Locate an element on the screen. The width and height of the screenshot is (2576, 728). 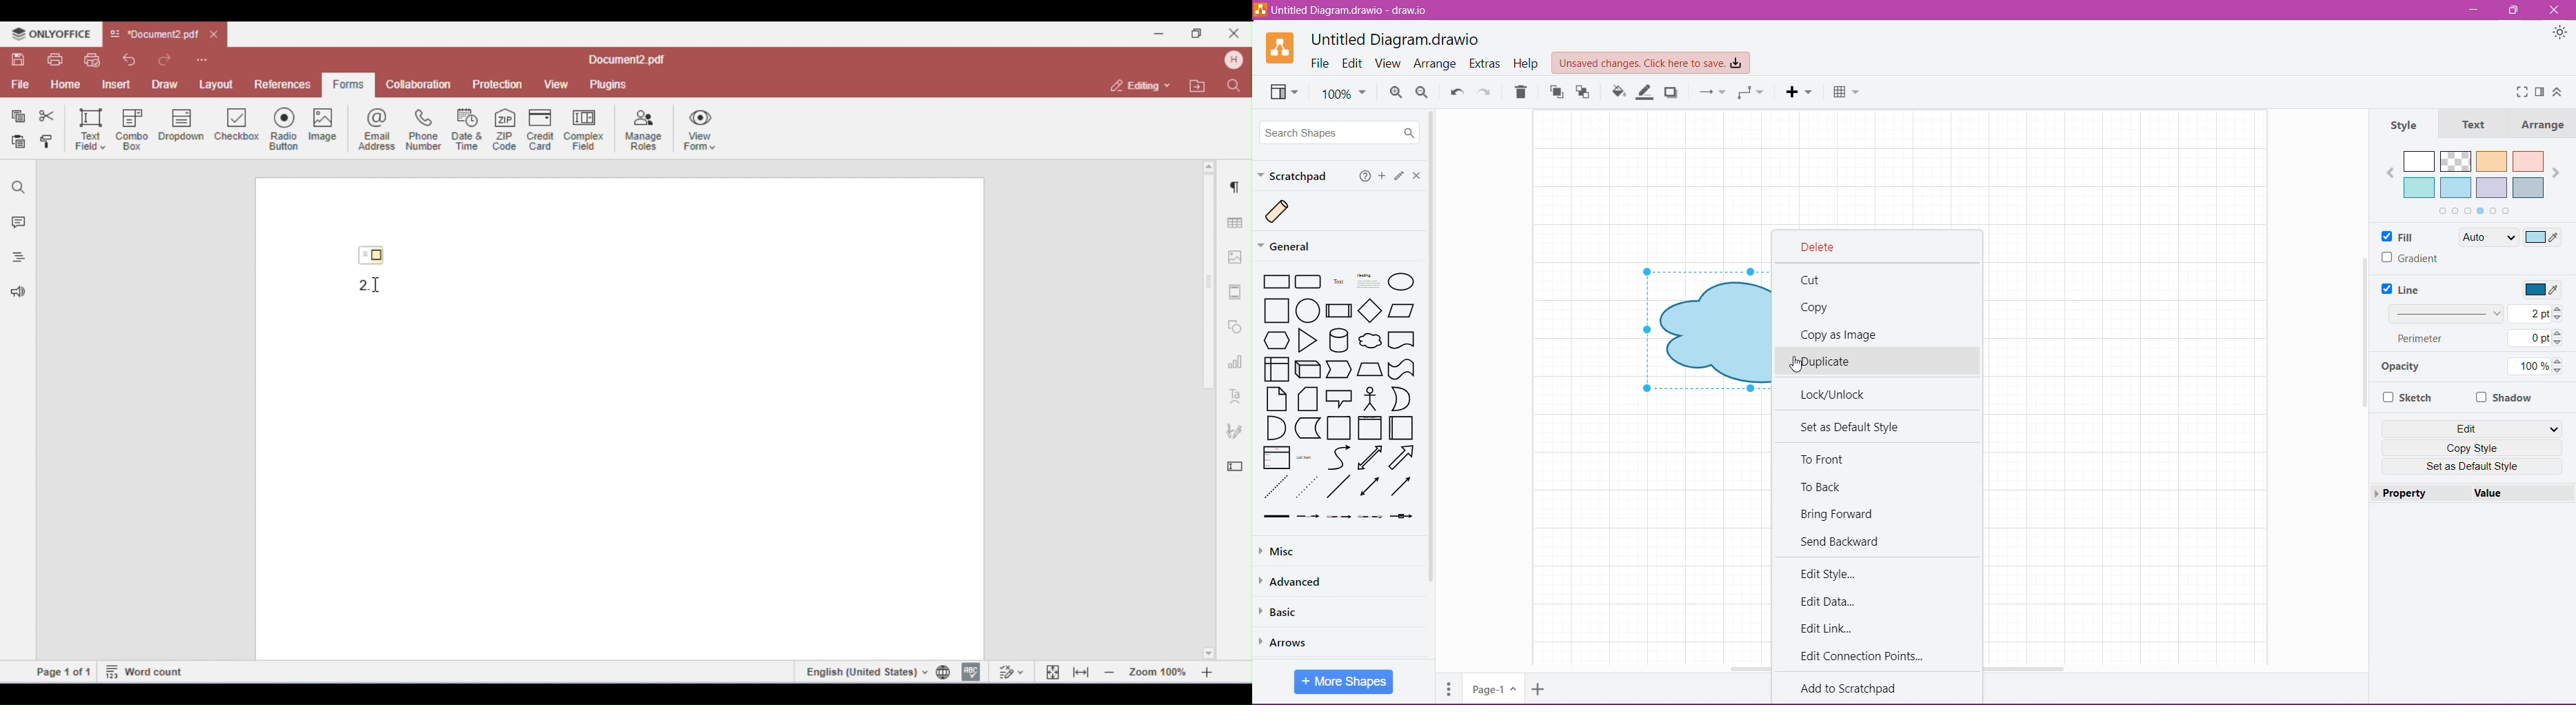
Scratchpad is located at coordinates (1295, 176).